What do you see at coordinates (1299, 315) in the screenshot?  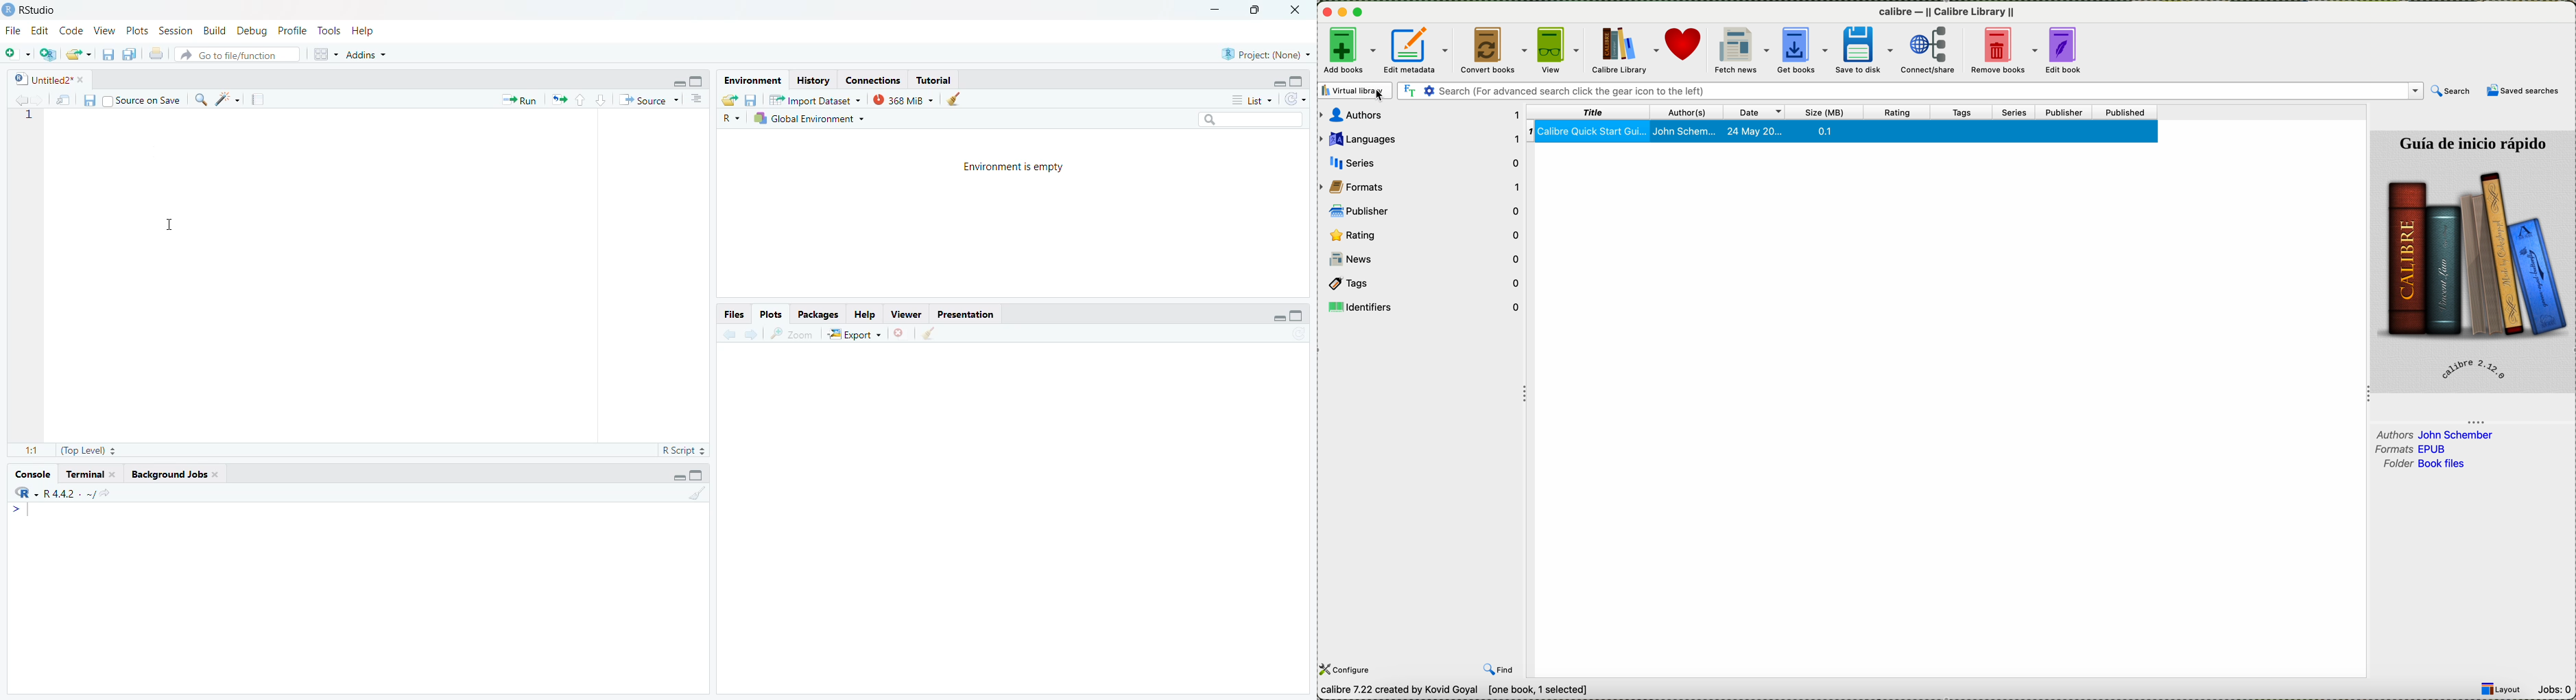 I see `maximise` at bounding box center [1299, 315].